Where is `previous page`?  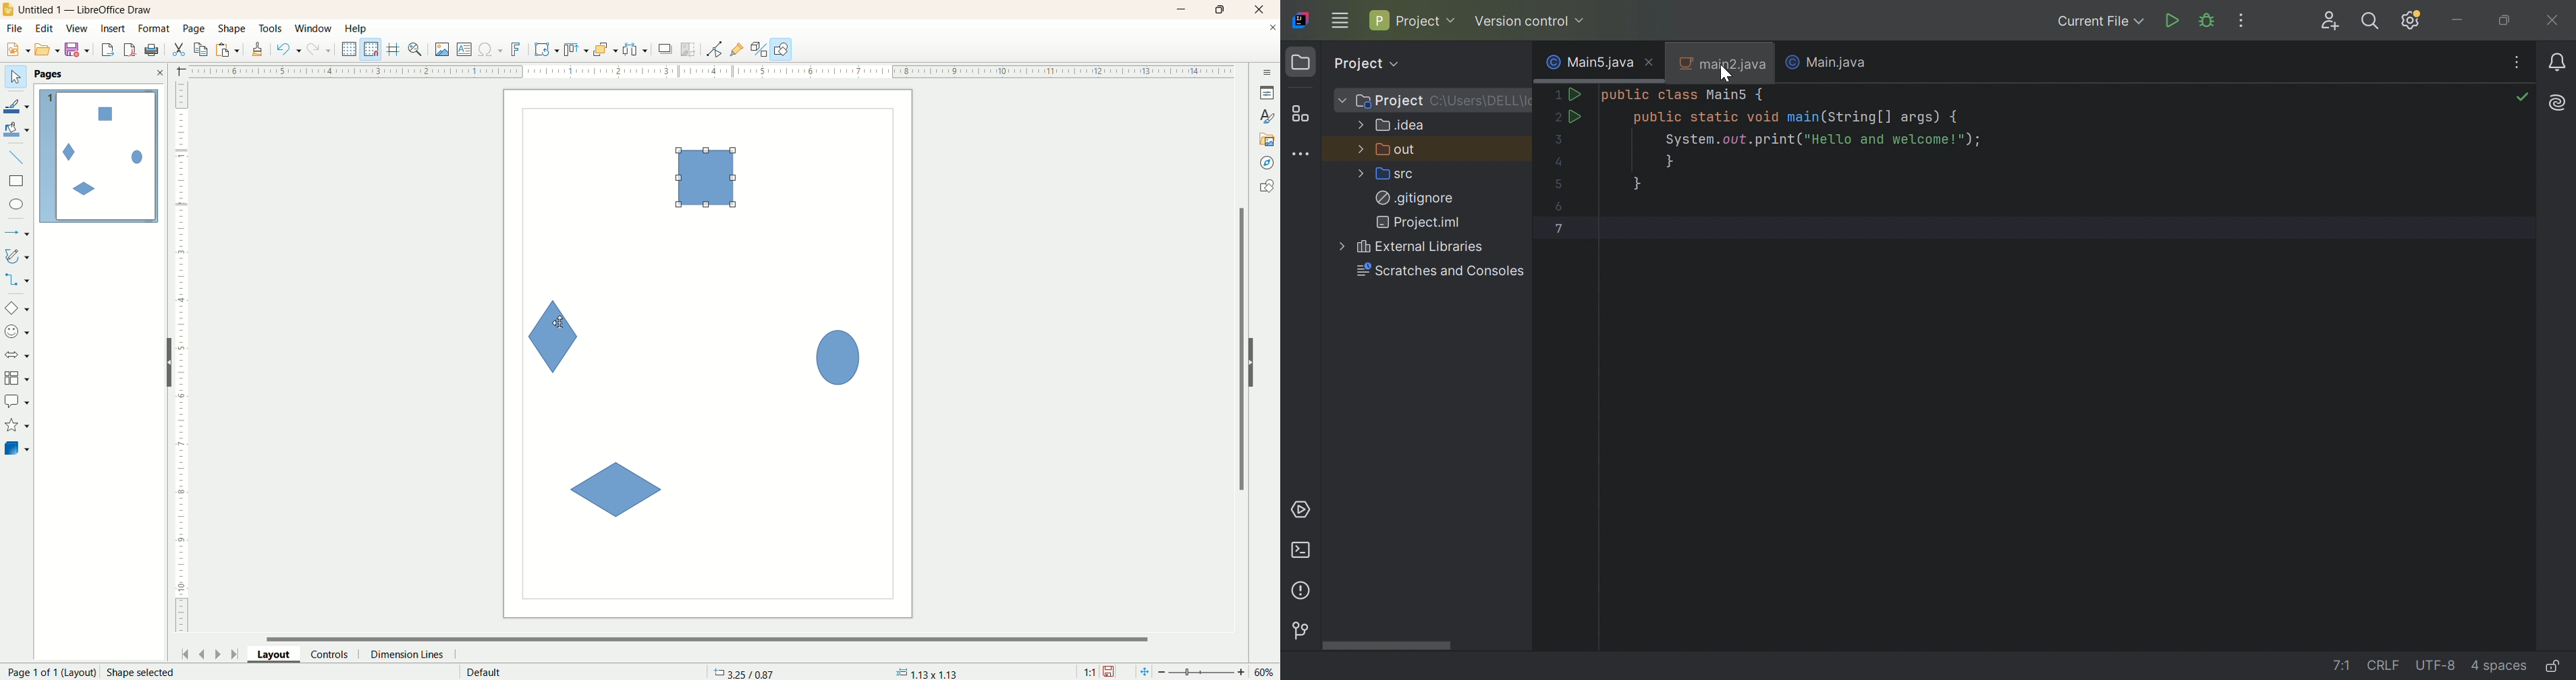
previous page is located at coordinates (201, 653).